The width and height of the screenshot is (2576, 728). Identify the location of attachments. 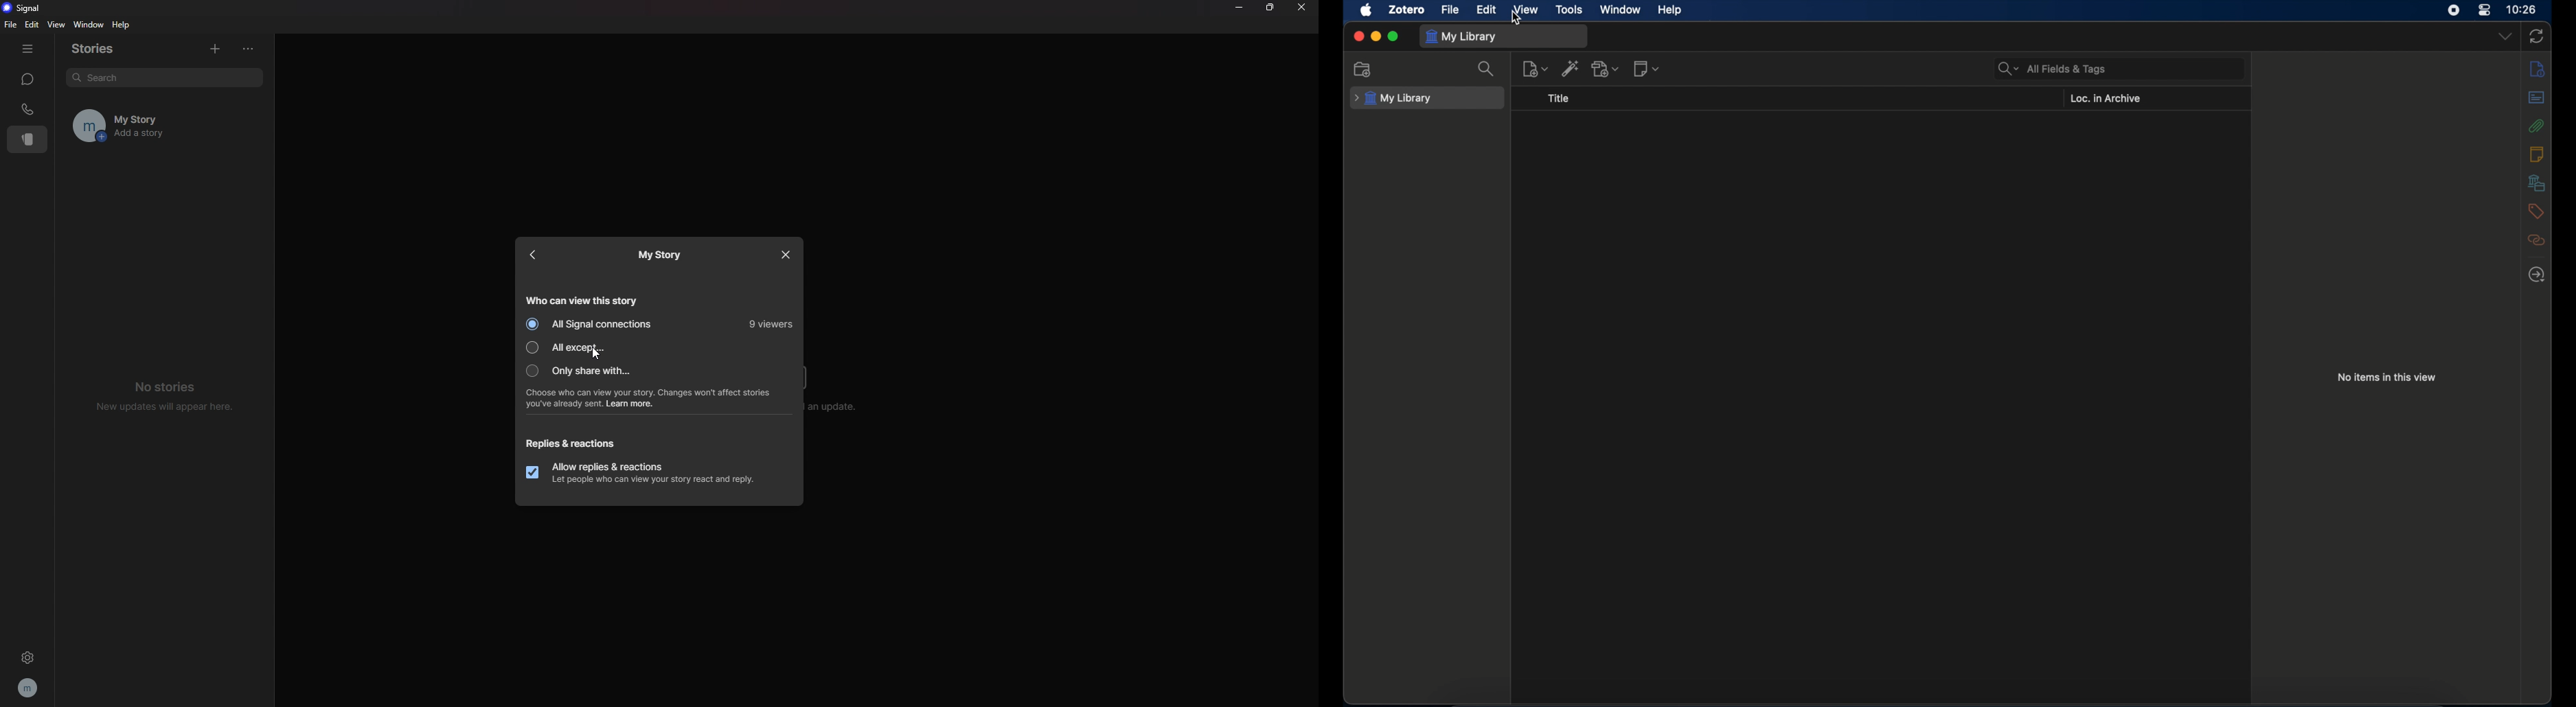
(2538, 126).